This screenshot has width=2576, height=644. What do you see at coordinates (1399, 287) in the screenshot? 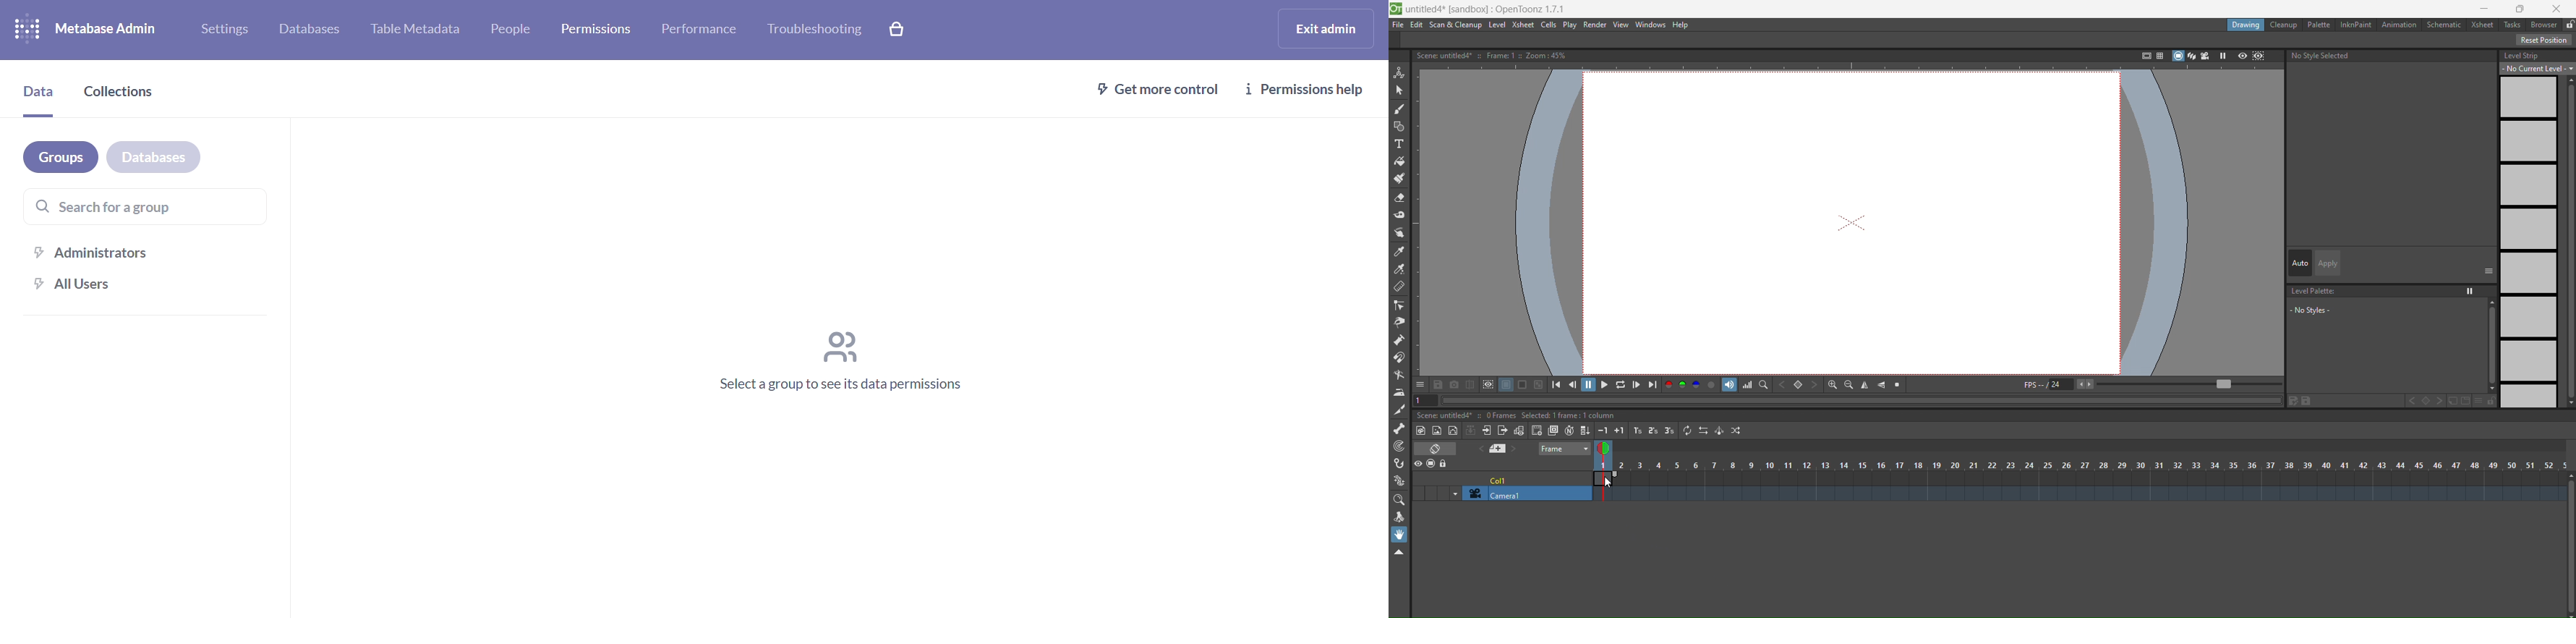
I see `ruler tool` at bounding box center [1399, 287].